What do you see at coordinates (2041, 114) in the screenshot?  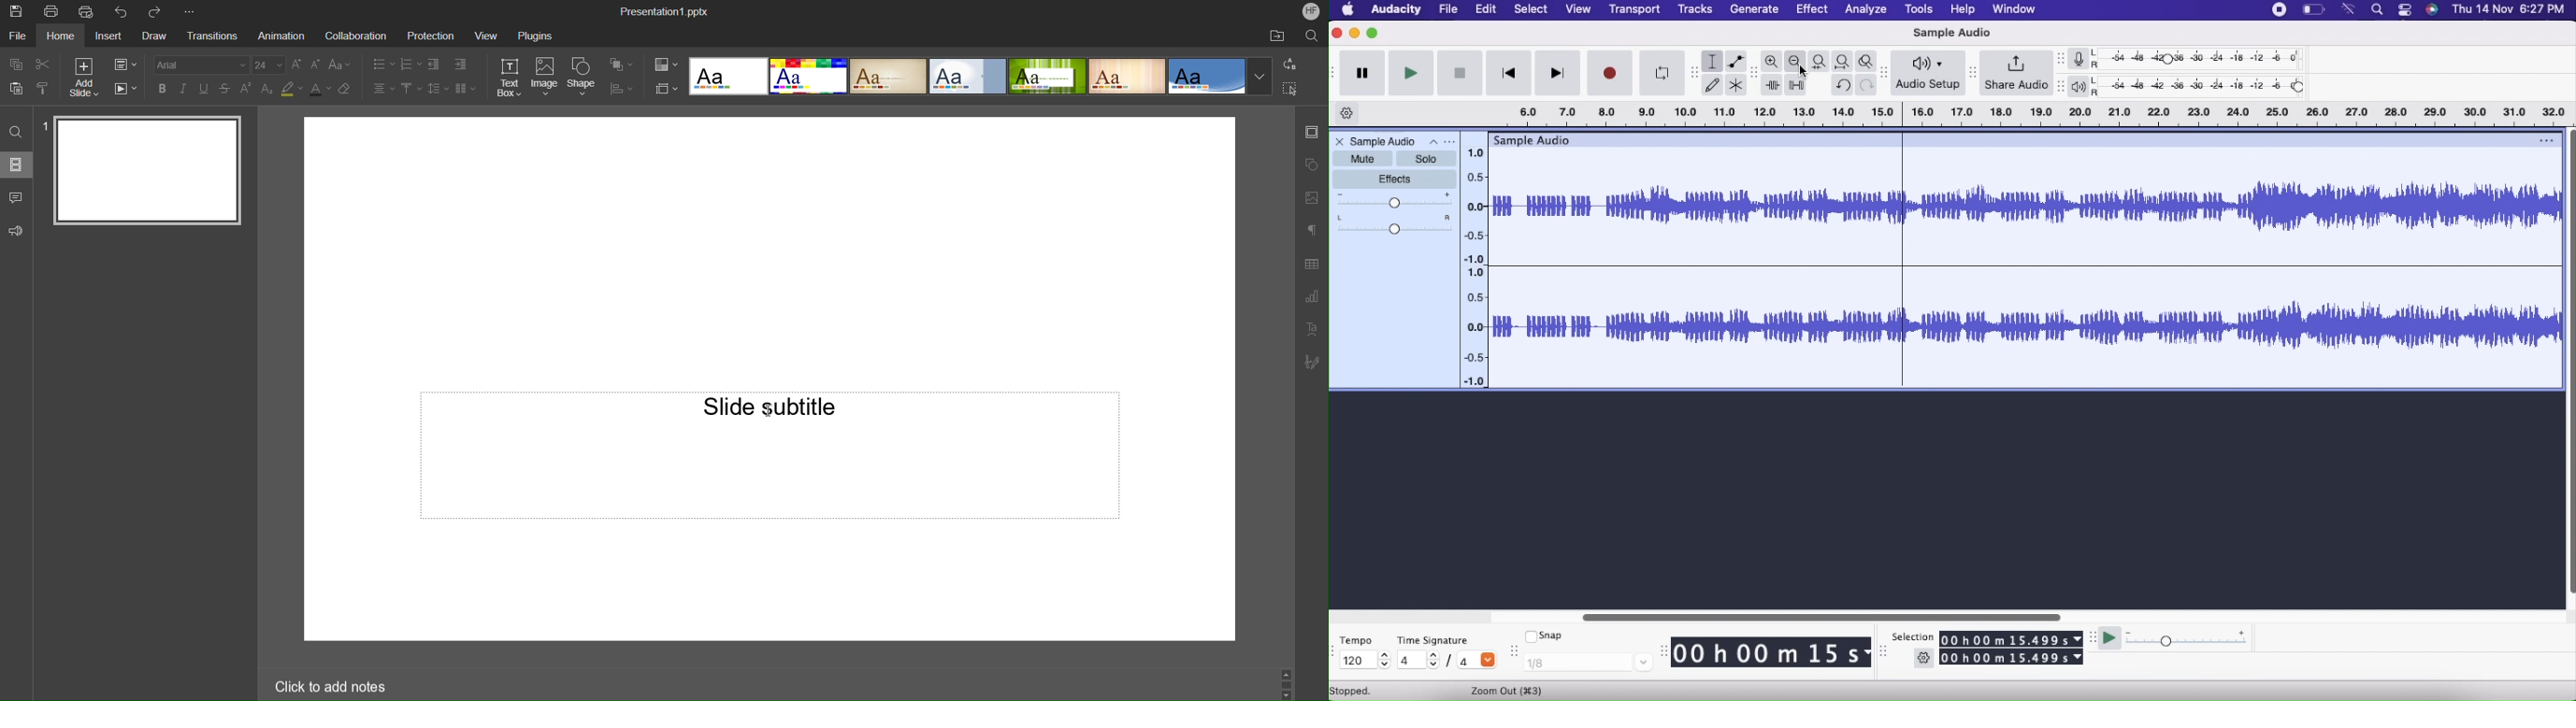 I see `Click and drag to define a looping region` at bounding box center [2041, 114].